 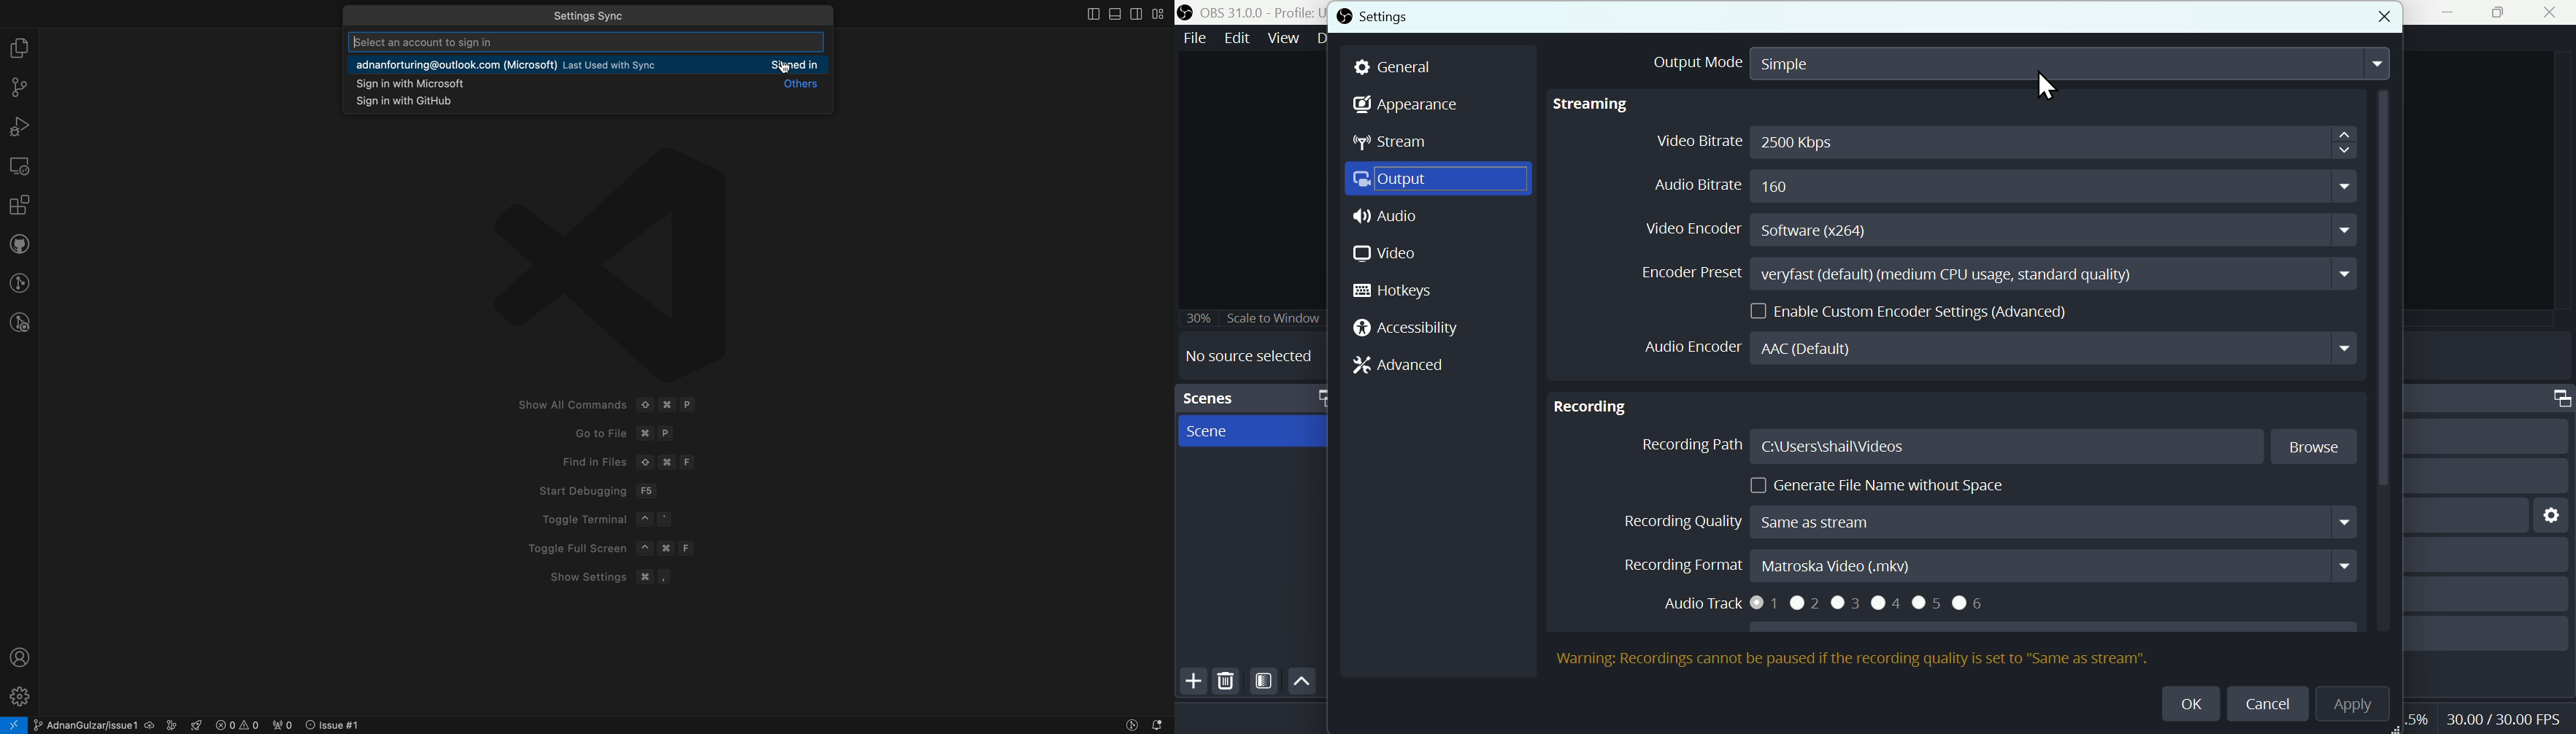 What do you see at coordinates (2556, 398) in the screenshot?
I see `` at bounding box center [2556, 398].